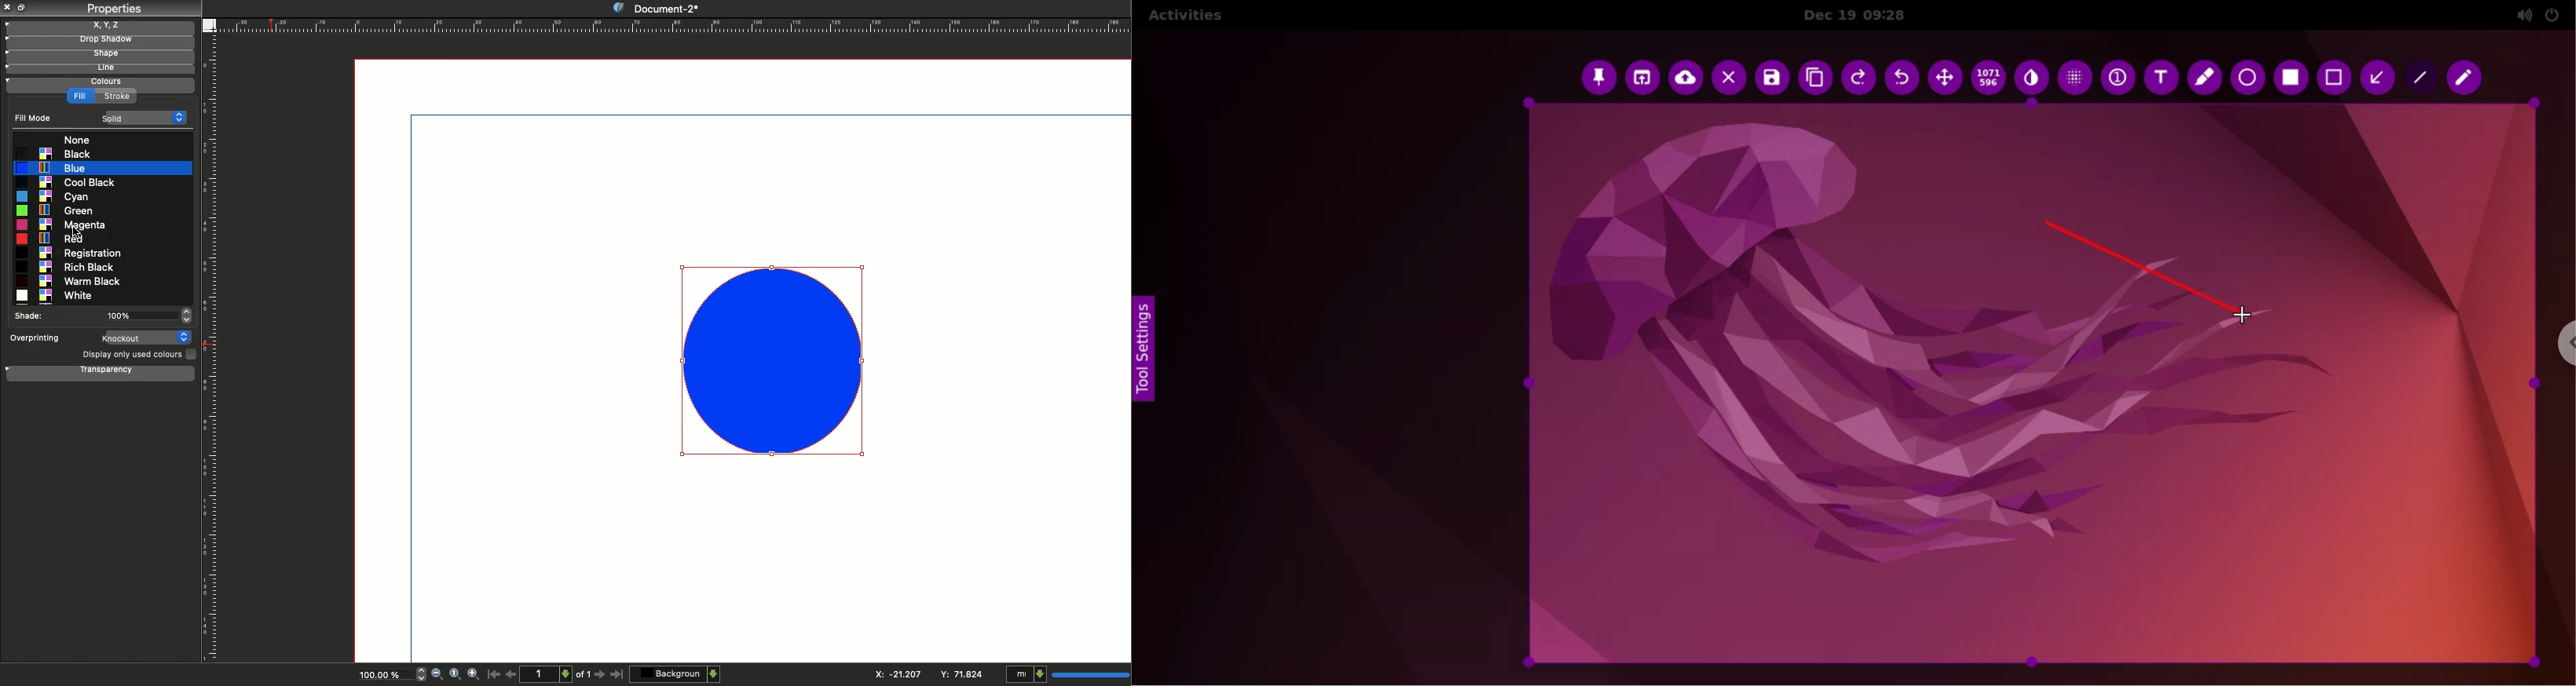  Describe the element at coordinates (98, 56) in the screenshot. I see `Shape` at that location.